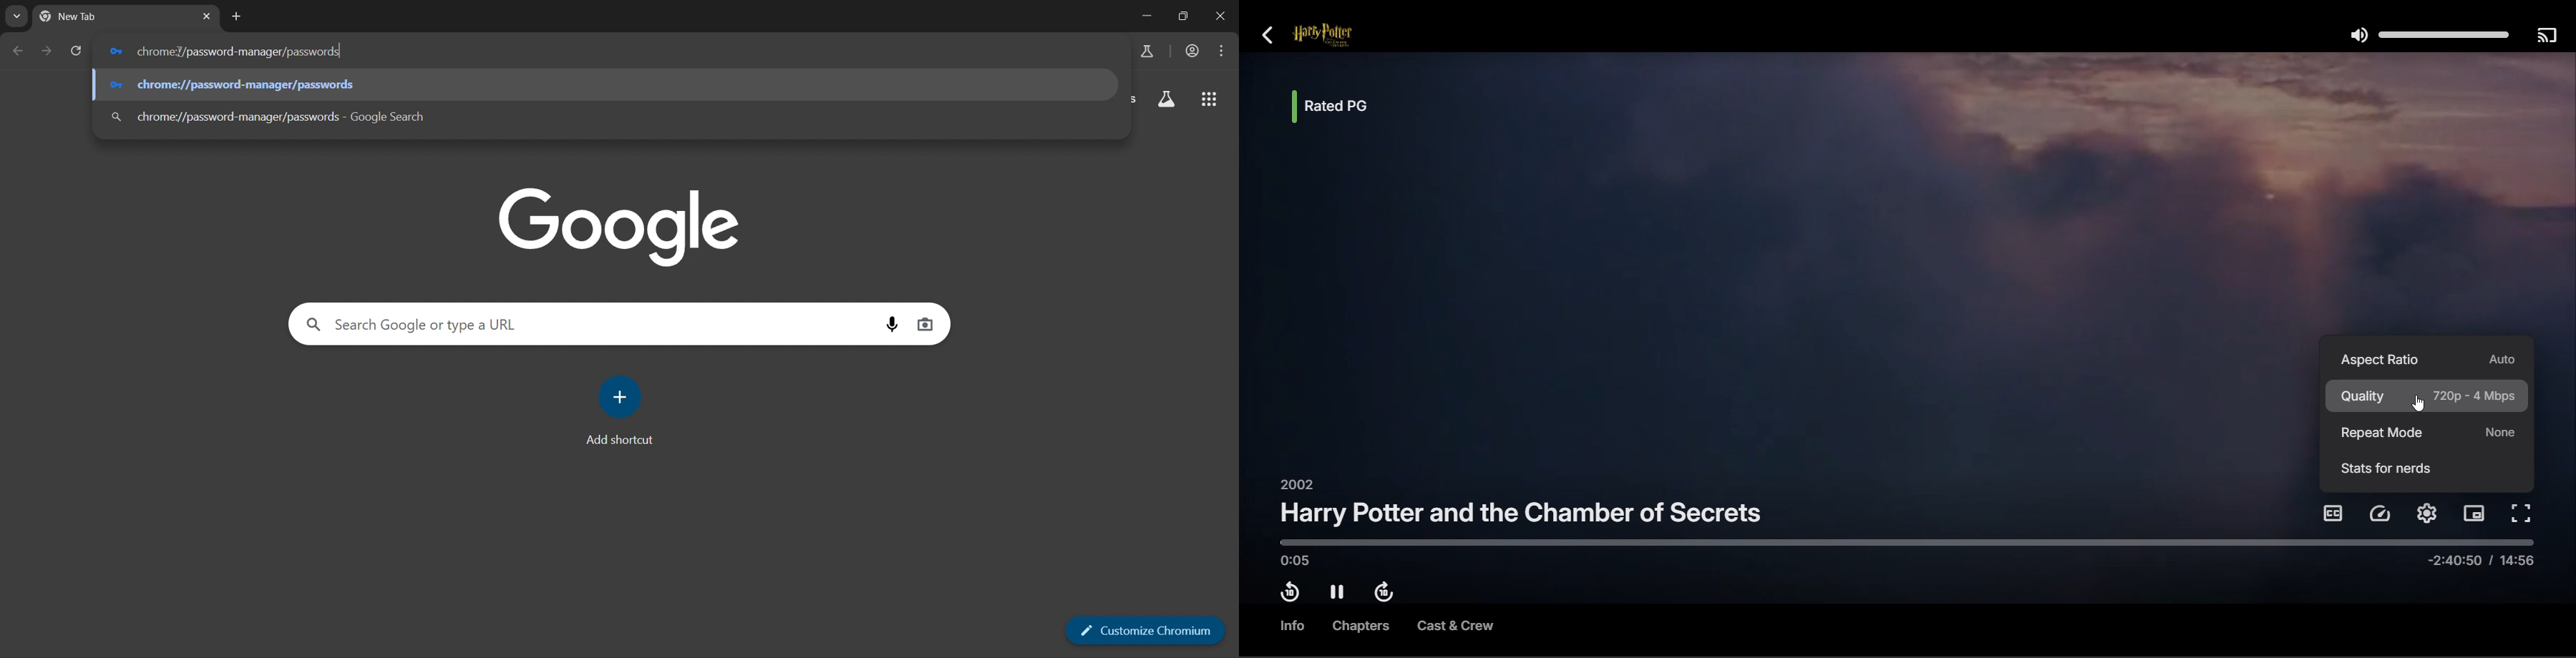 This screenshot has width=2576, height=672. I want to click on go forward one page, so click(48, 50).